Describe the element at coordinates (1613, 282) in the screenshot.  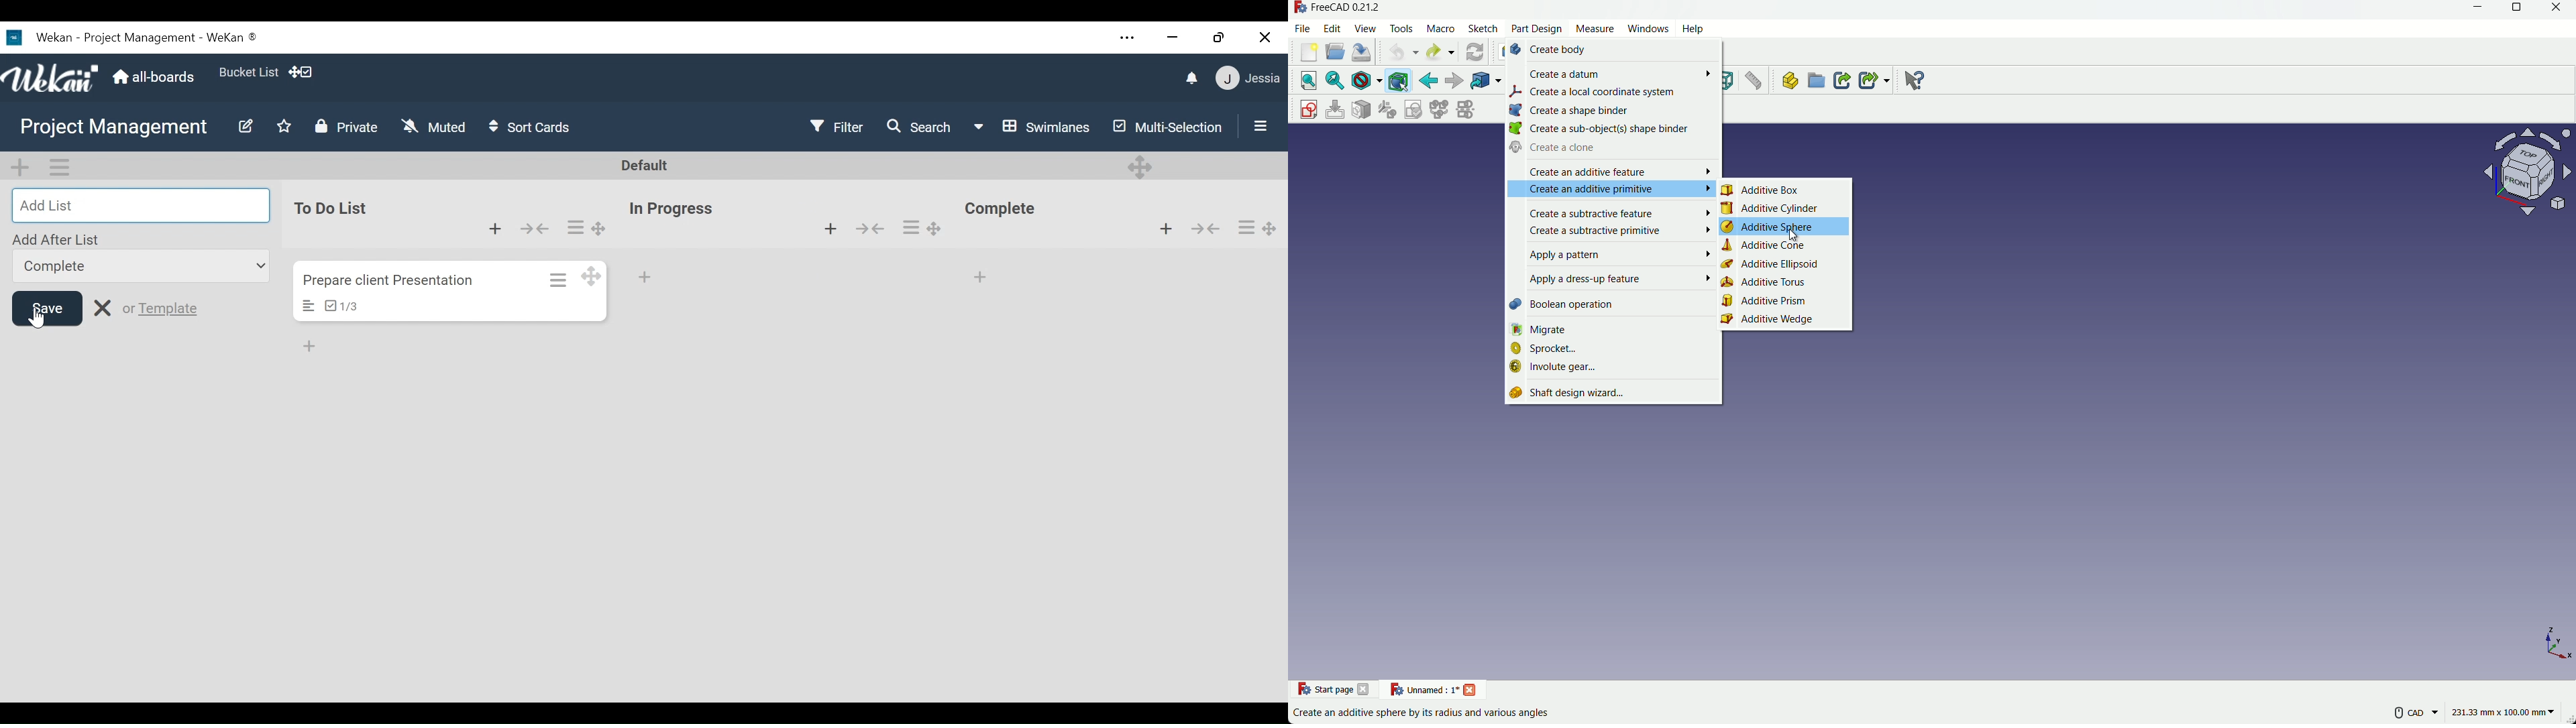
I see `apply a dress up feature` at that location.